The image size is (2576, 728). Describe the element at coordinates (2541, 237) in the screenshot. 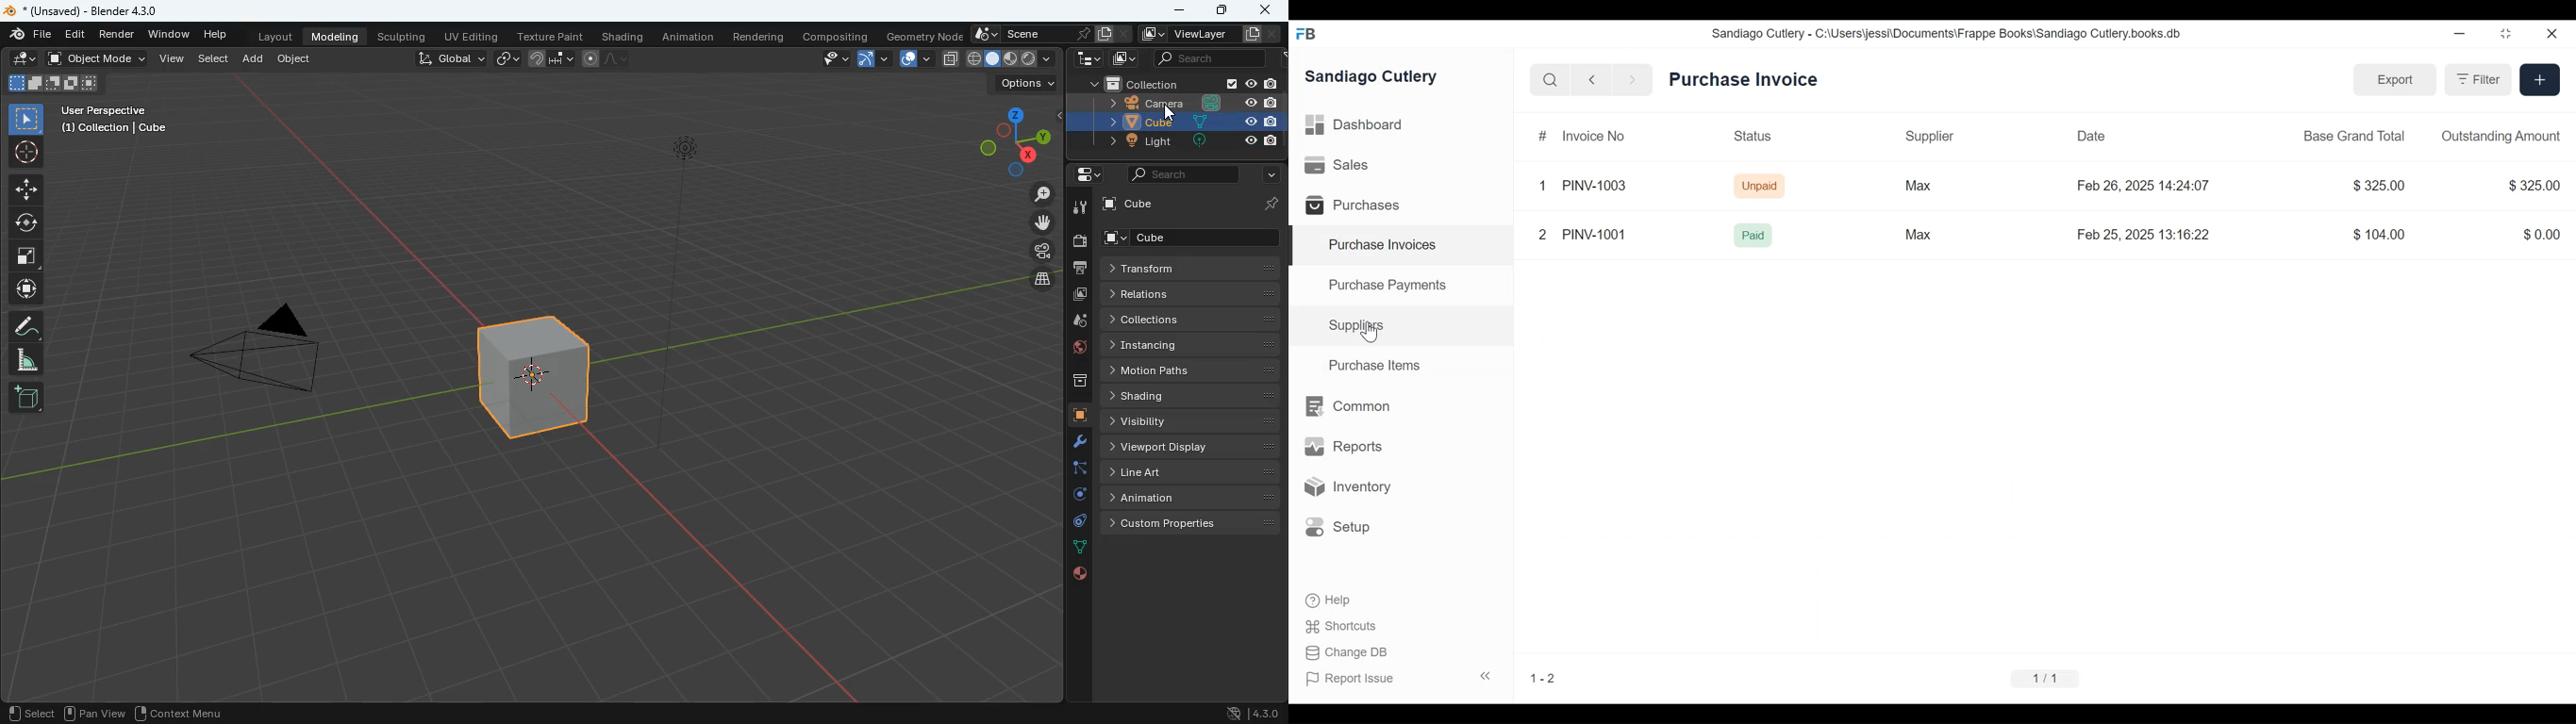

I see `$0.00` at that location.